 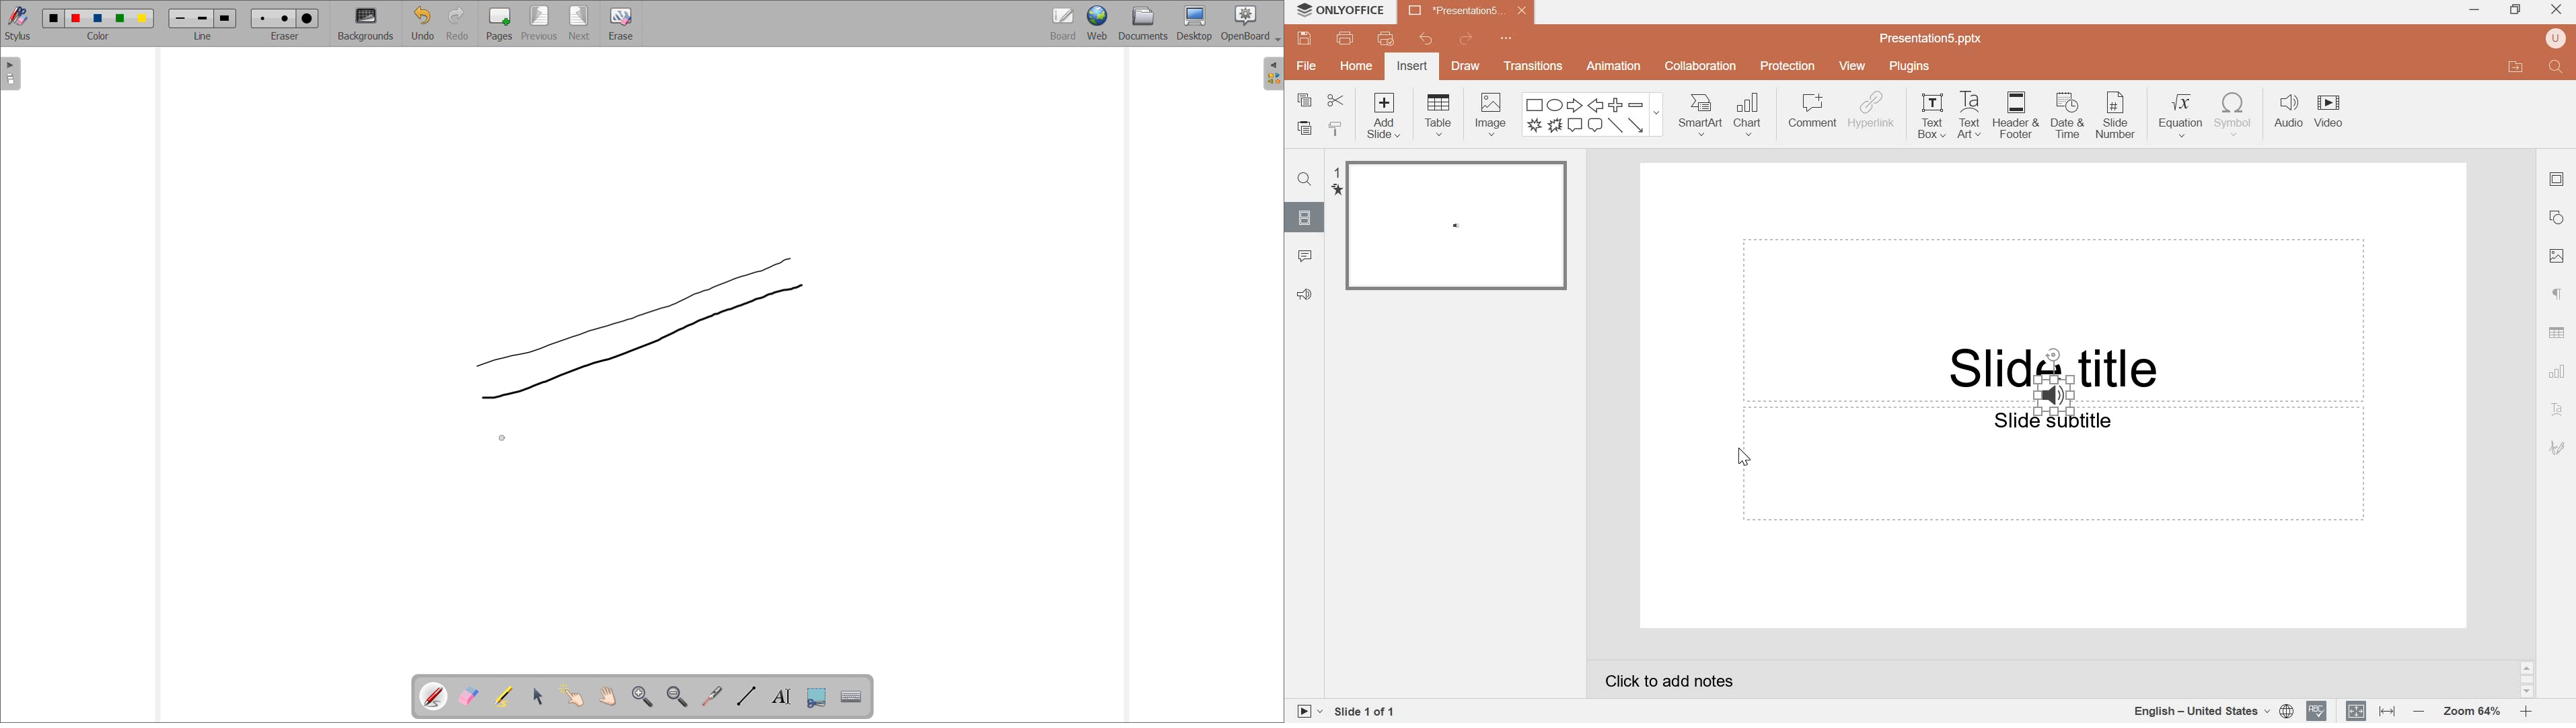 I want to click on Quick print, so click(x=1387, y=38).